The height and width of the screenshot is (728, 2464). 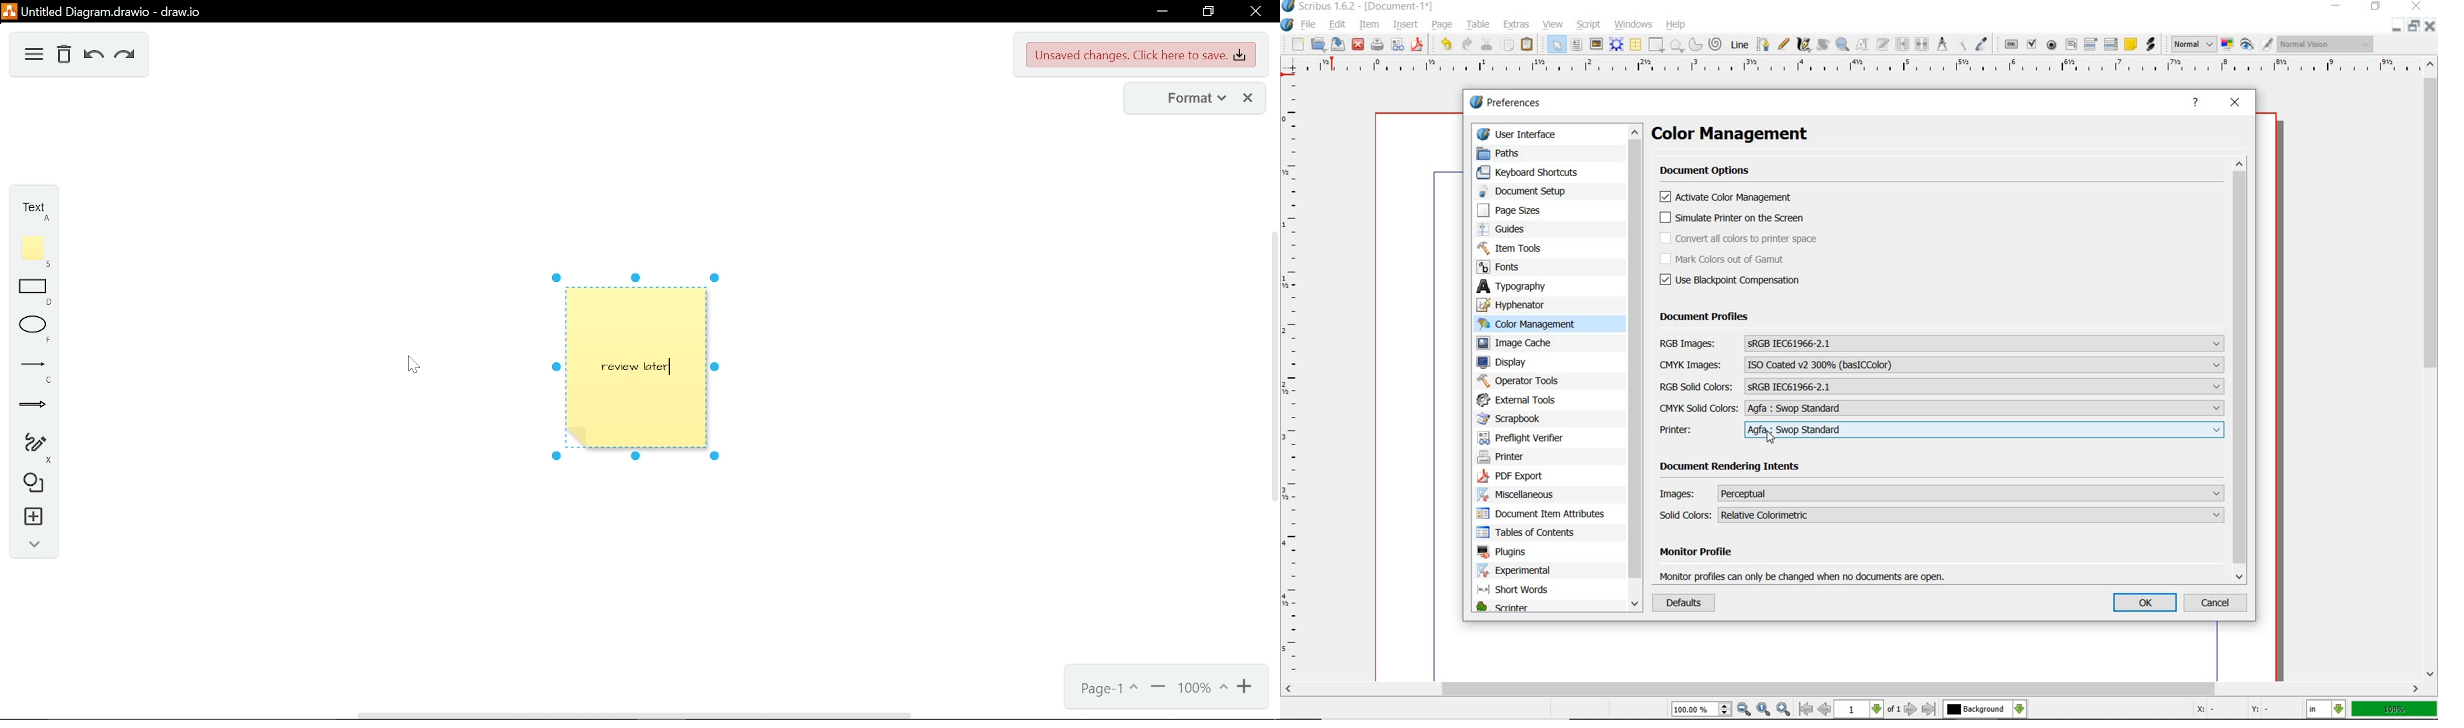 What do you see at coordinates (1543, 552) in the screenshot?
I see `plugins` at bounding box center [1543, 552].